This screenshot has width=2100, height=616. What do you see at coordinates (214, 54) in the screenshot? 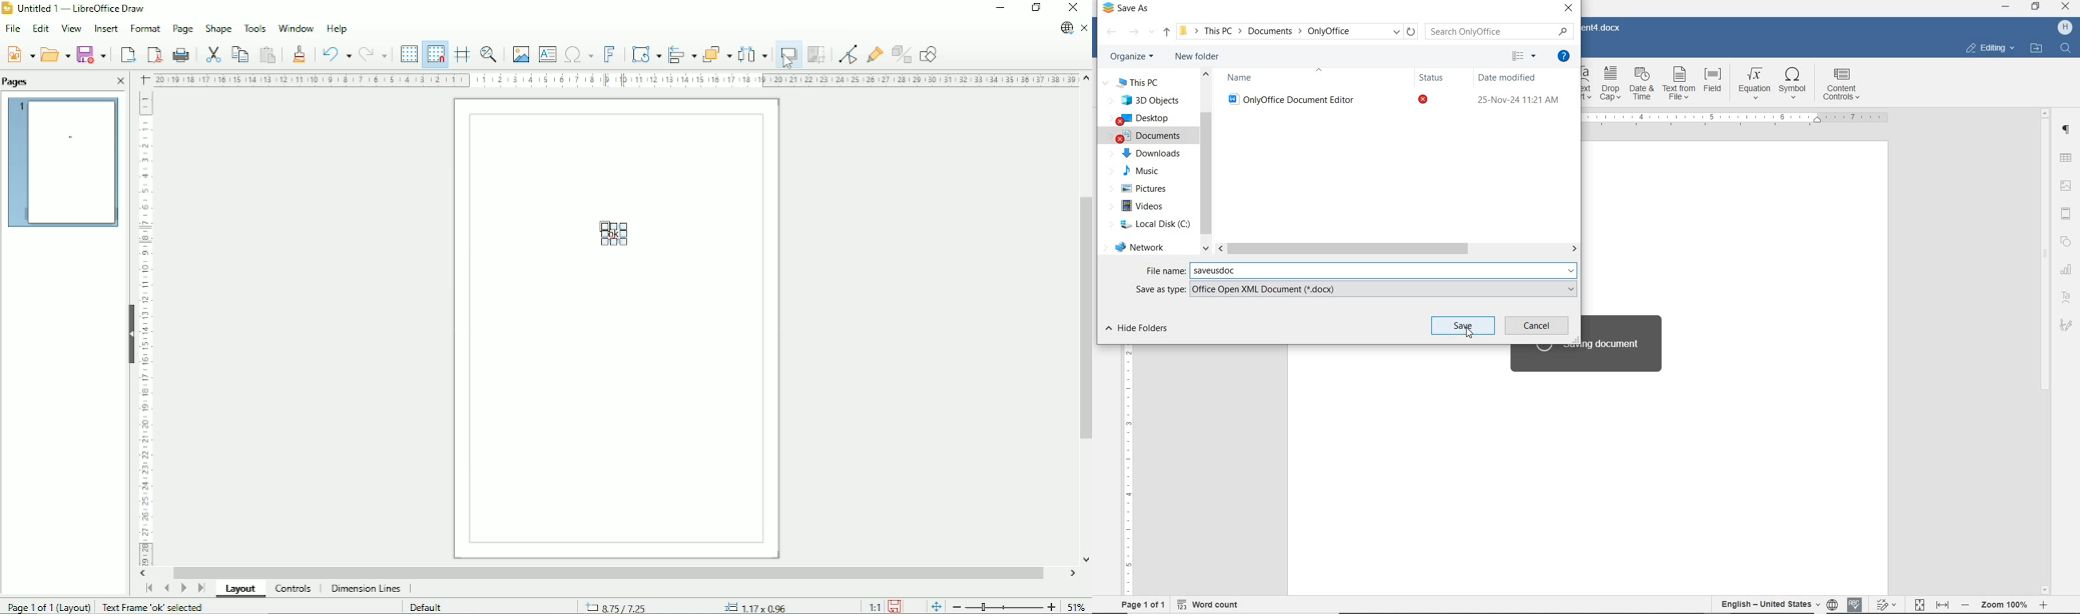
I see `Cut` at bounding box center [214, 54].